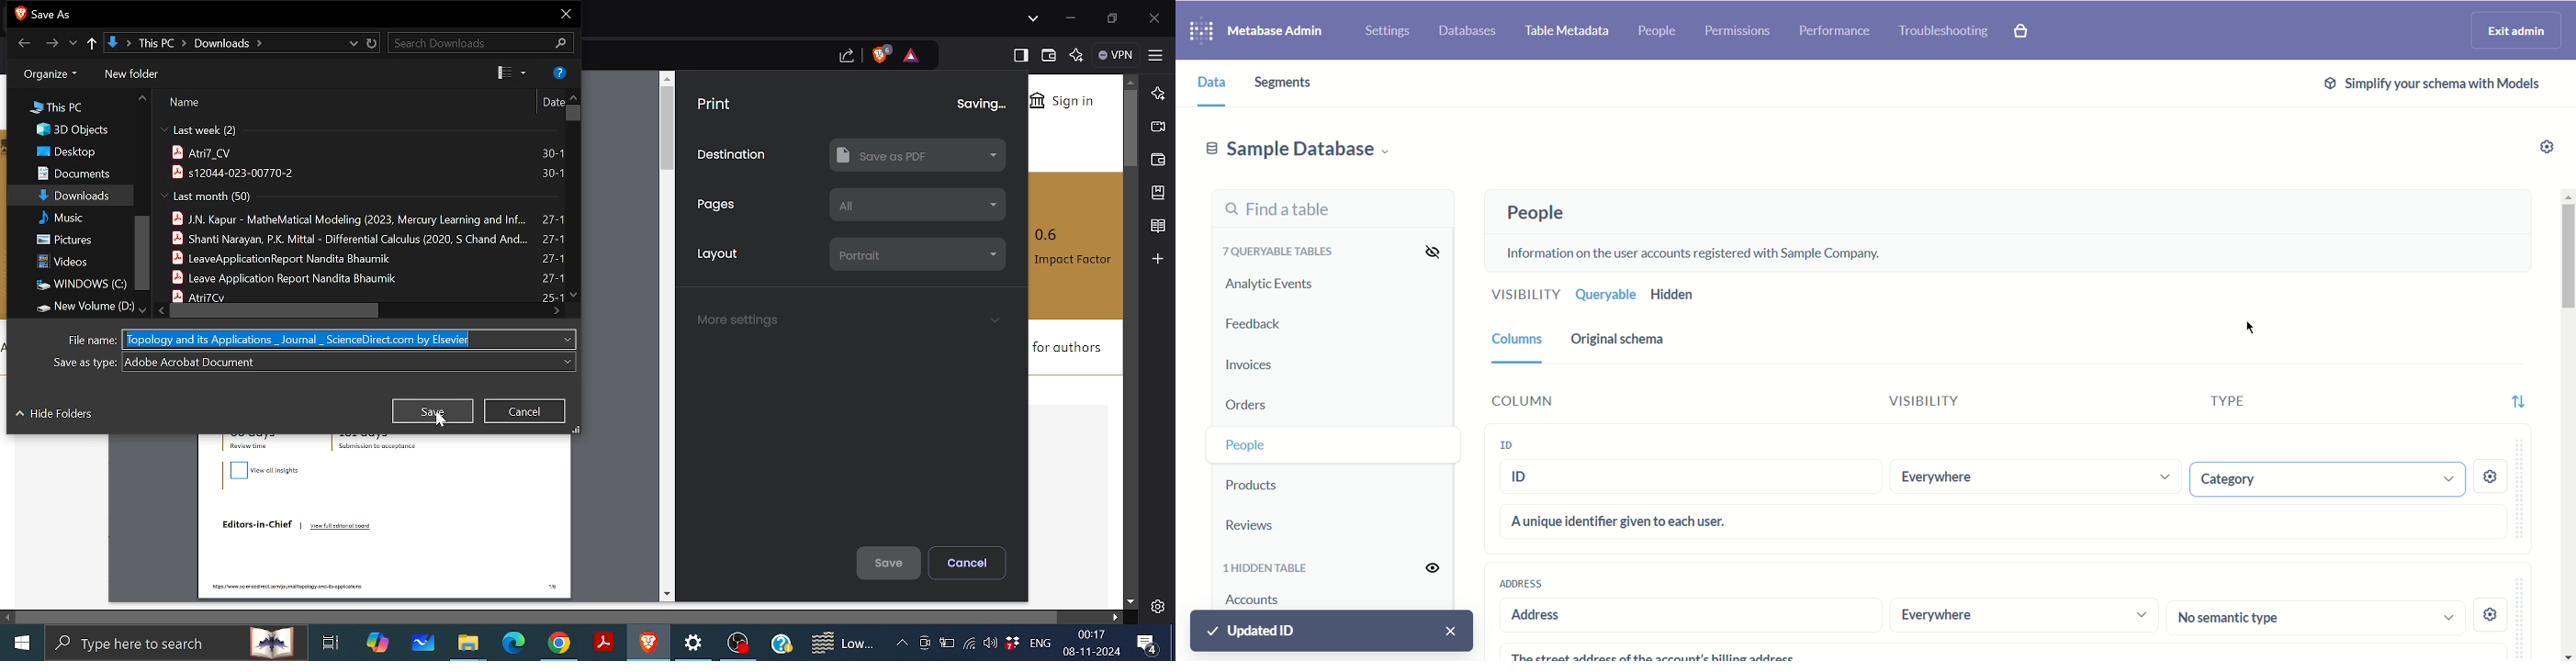 This screenshot has height=672, width=2576. What do you see at coordinates (1280, 482) in the screenshot?
I see `Products` at bounding box center [1280, 482].